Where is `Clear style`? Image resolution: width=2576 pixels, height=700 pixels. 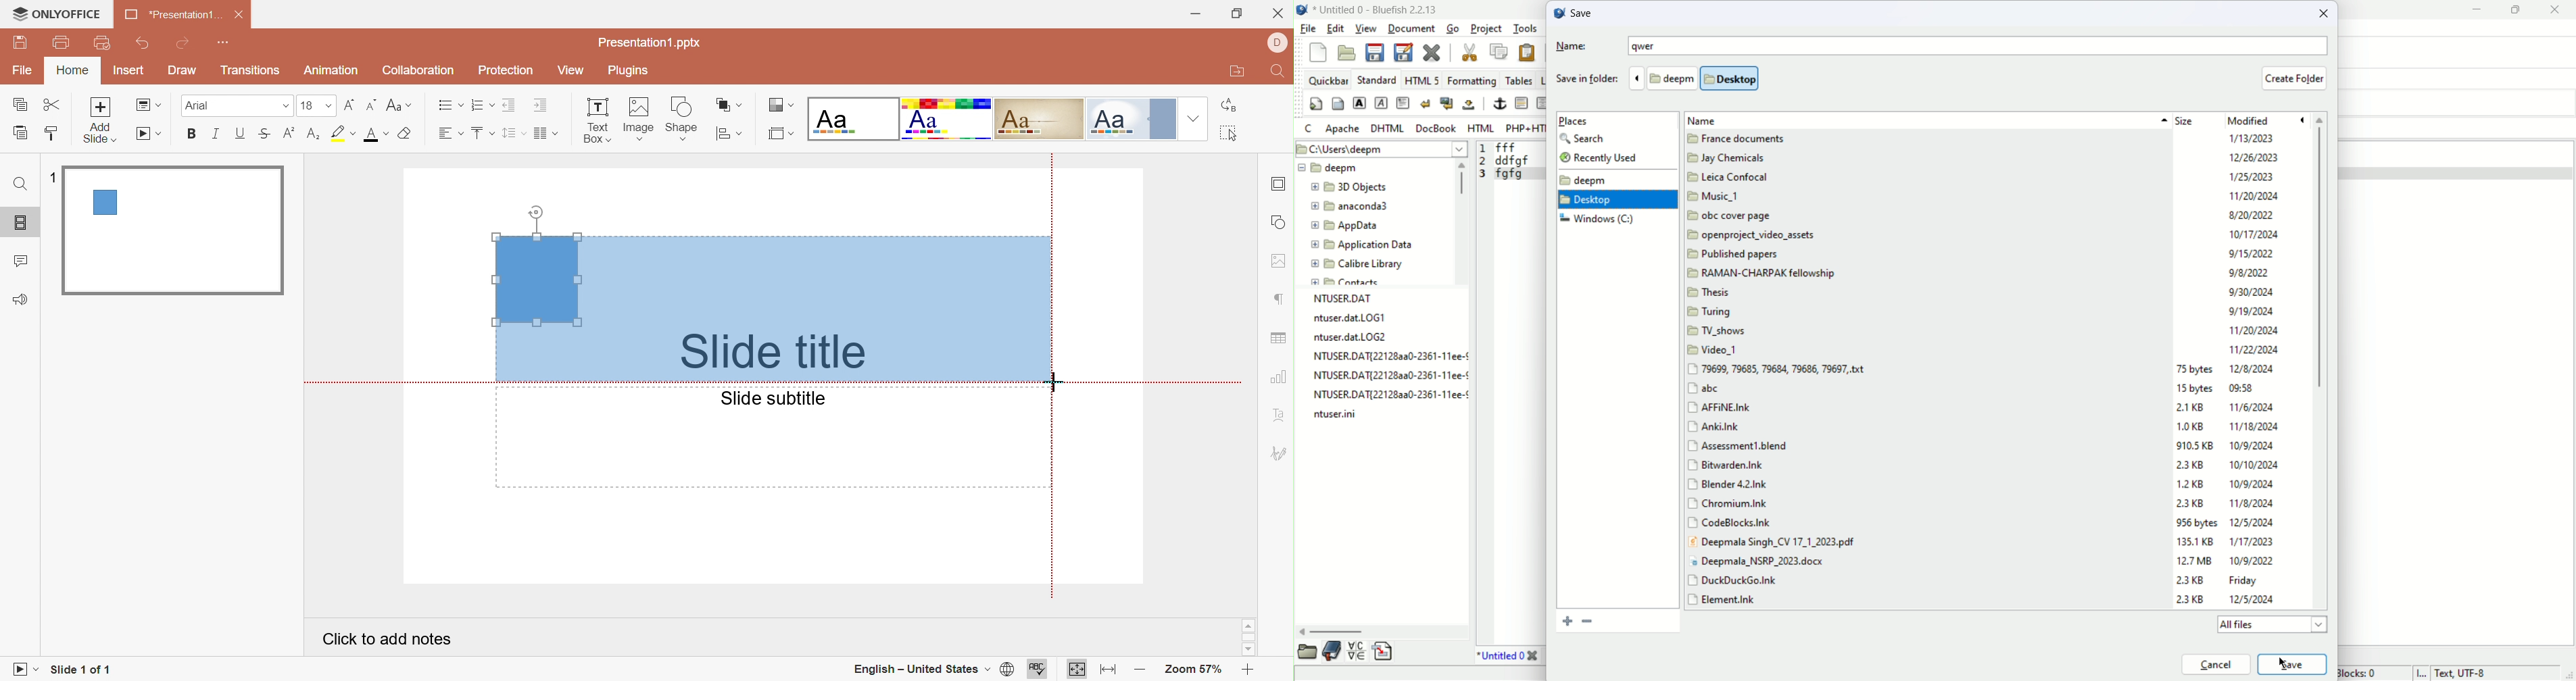
Clear style is located at coordinates (408, 134).